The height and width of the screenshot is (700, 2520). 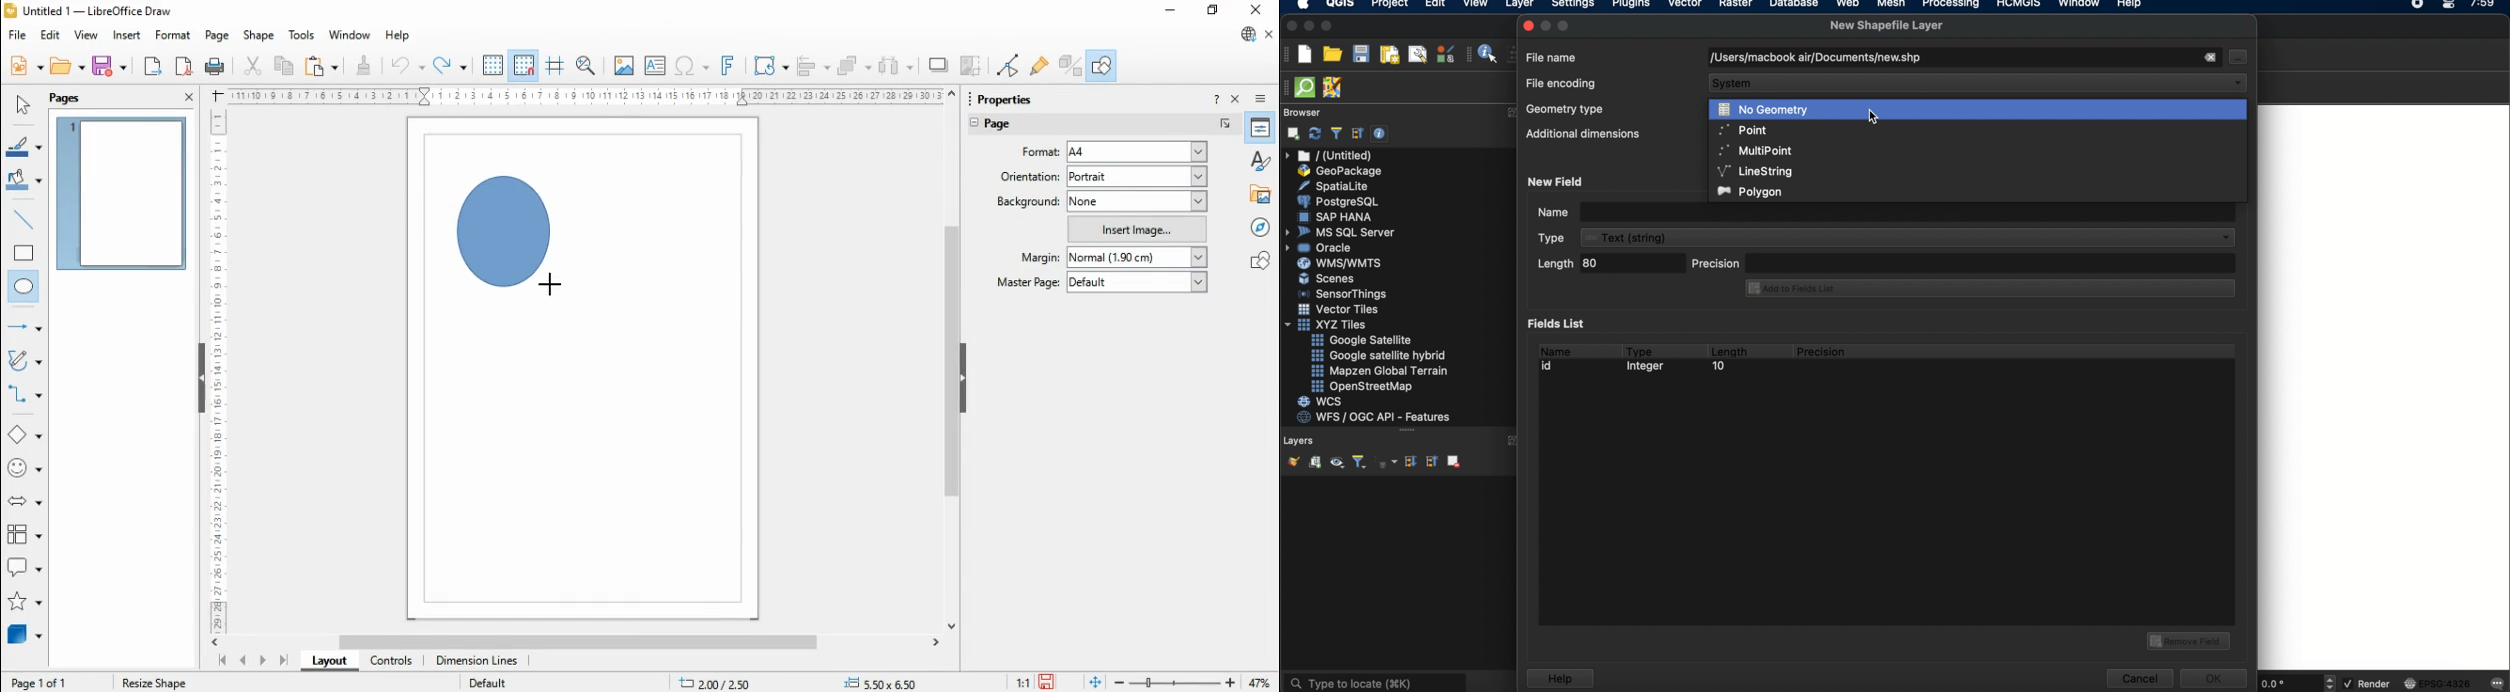 I want to click on view, so click(x=86, y=35).